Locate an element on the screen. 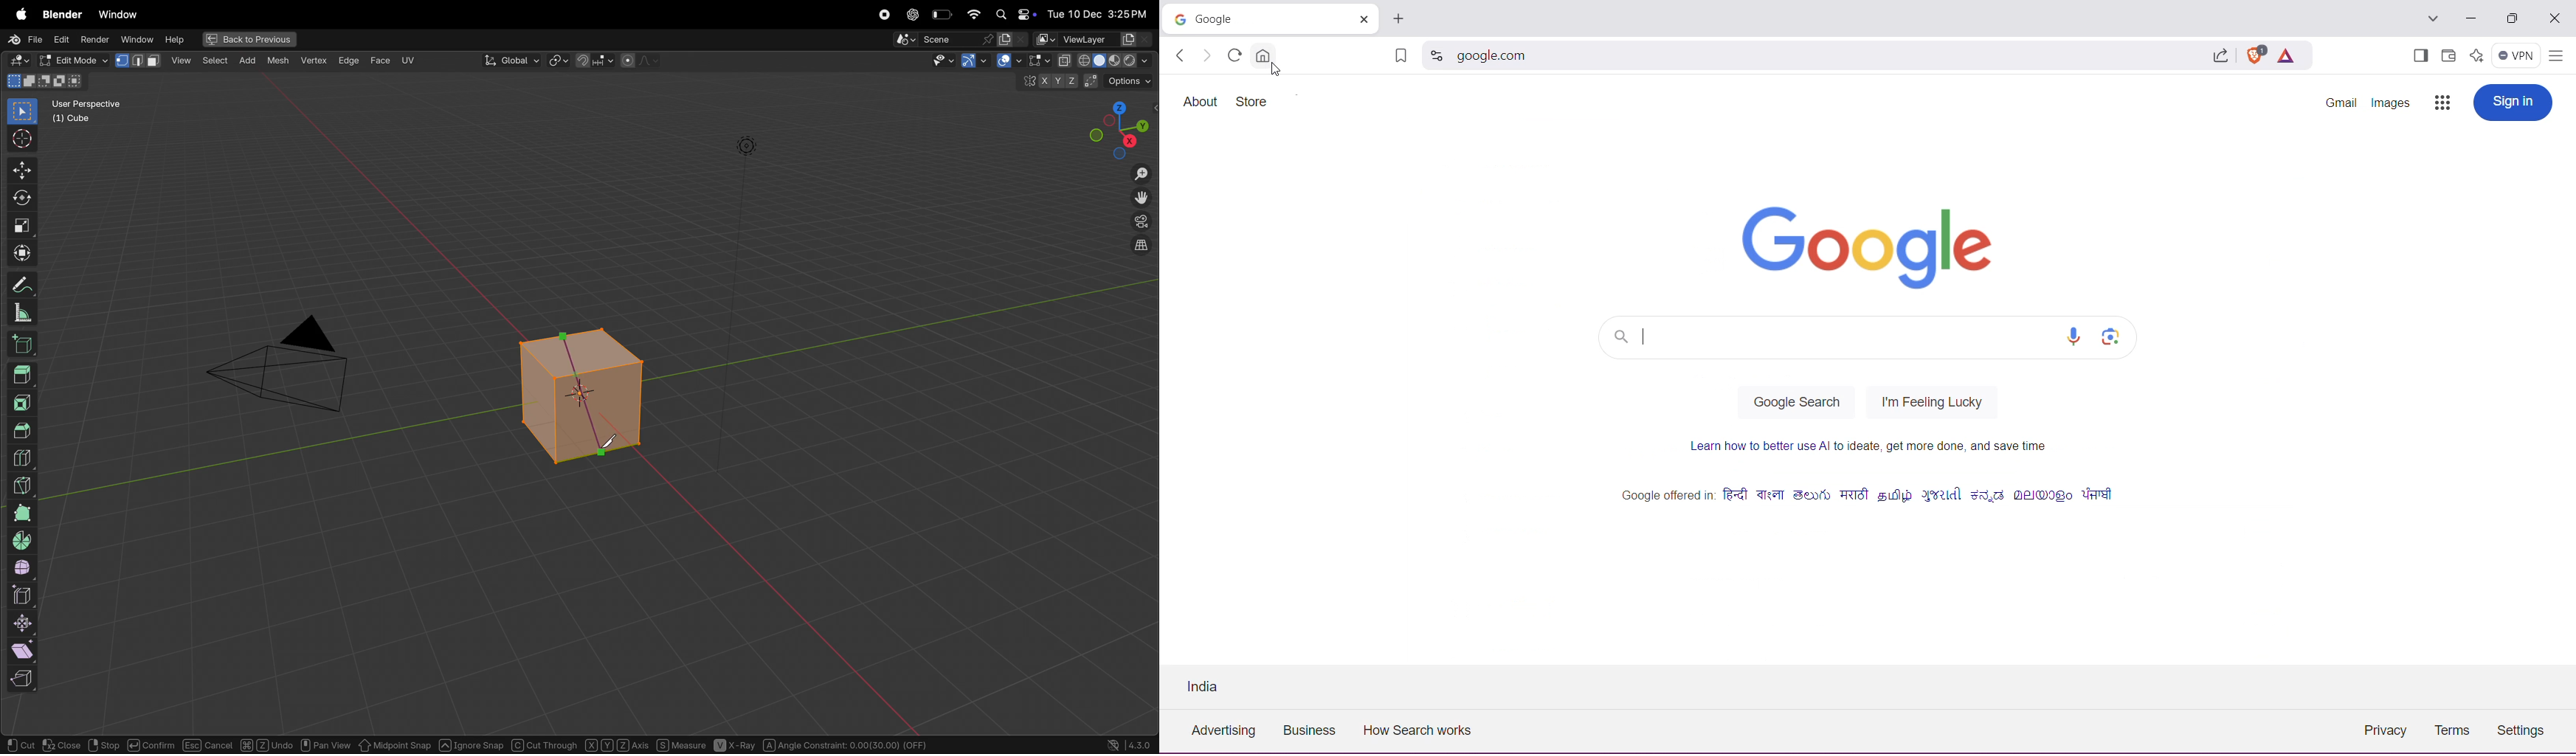 The height and width of the screenshot is (756, 2576). record is located at coordinates (885, 14).